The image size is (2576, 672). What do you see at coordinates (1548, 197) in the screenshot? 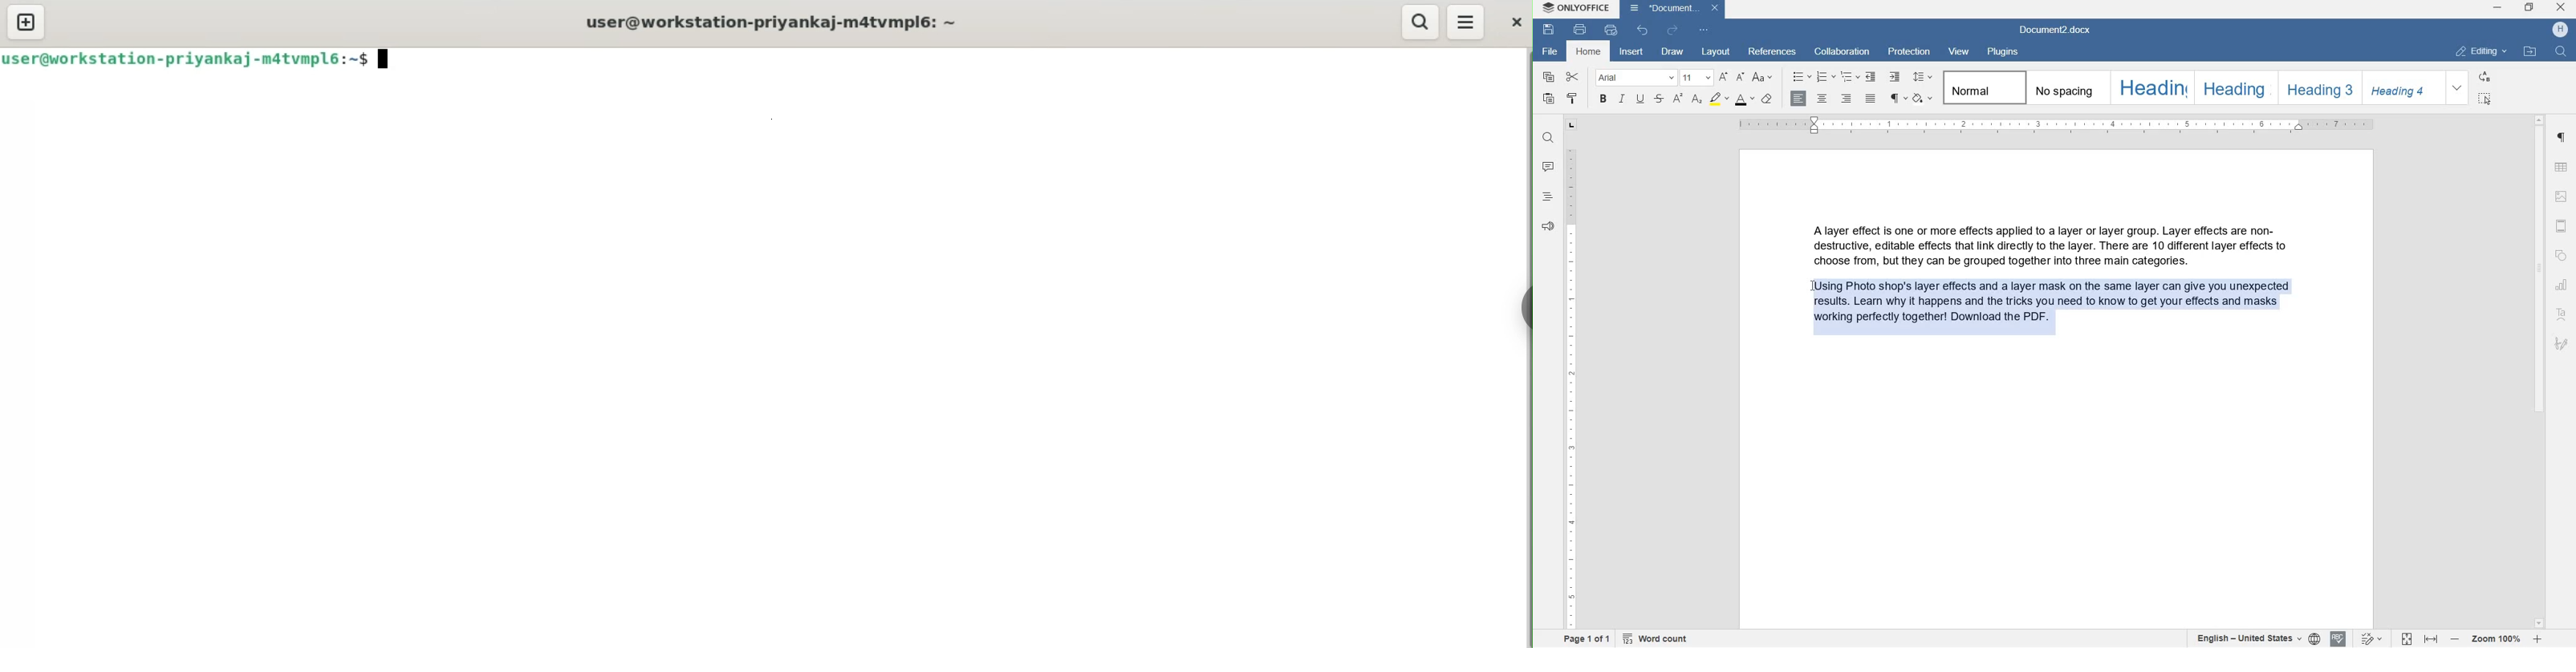
I see `HEADINGS` at bounding box center [1548, 197].